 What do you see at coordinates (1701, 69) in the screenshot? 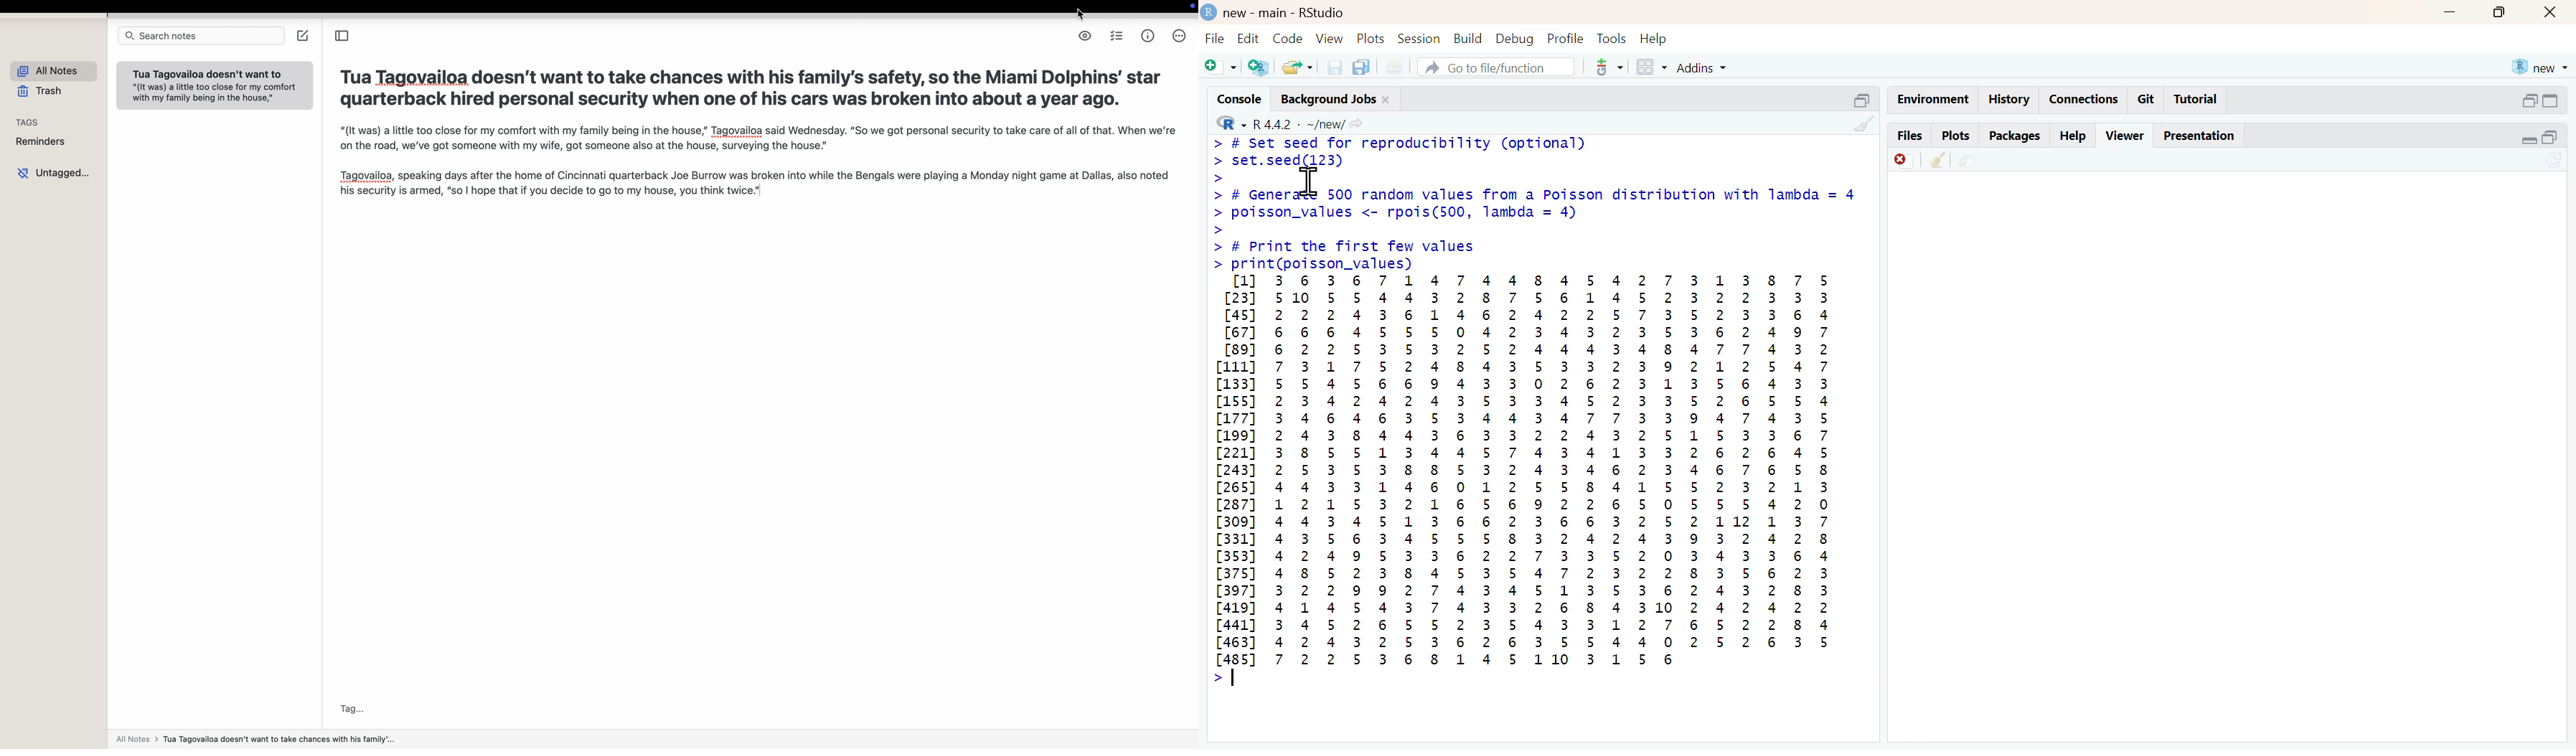
I see `addins` at bounding box center [1701, 69].